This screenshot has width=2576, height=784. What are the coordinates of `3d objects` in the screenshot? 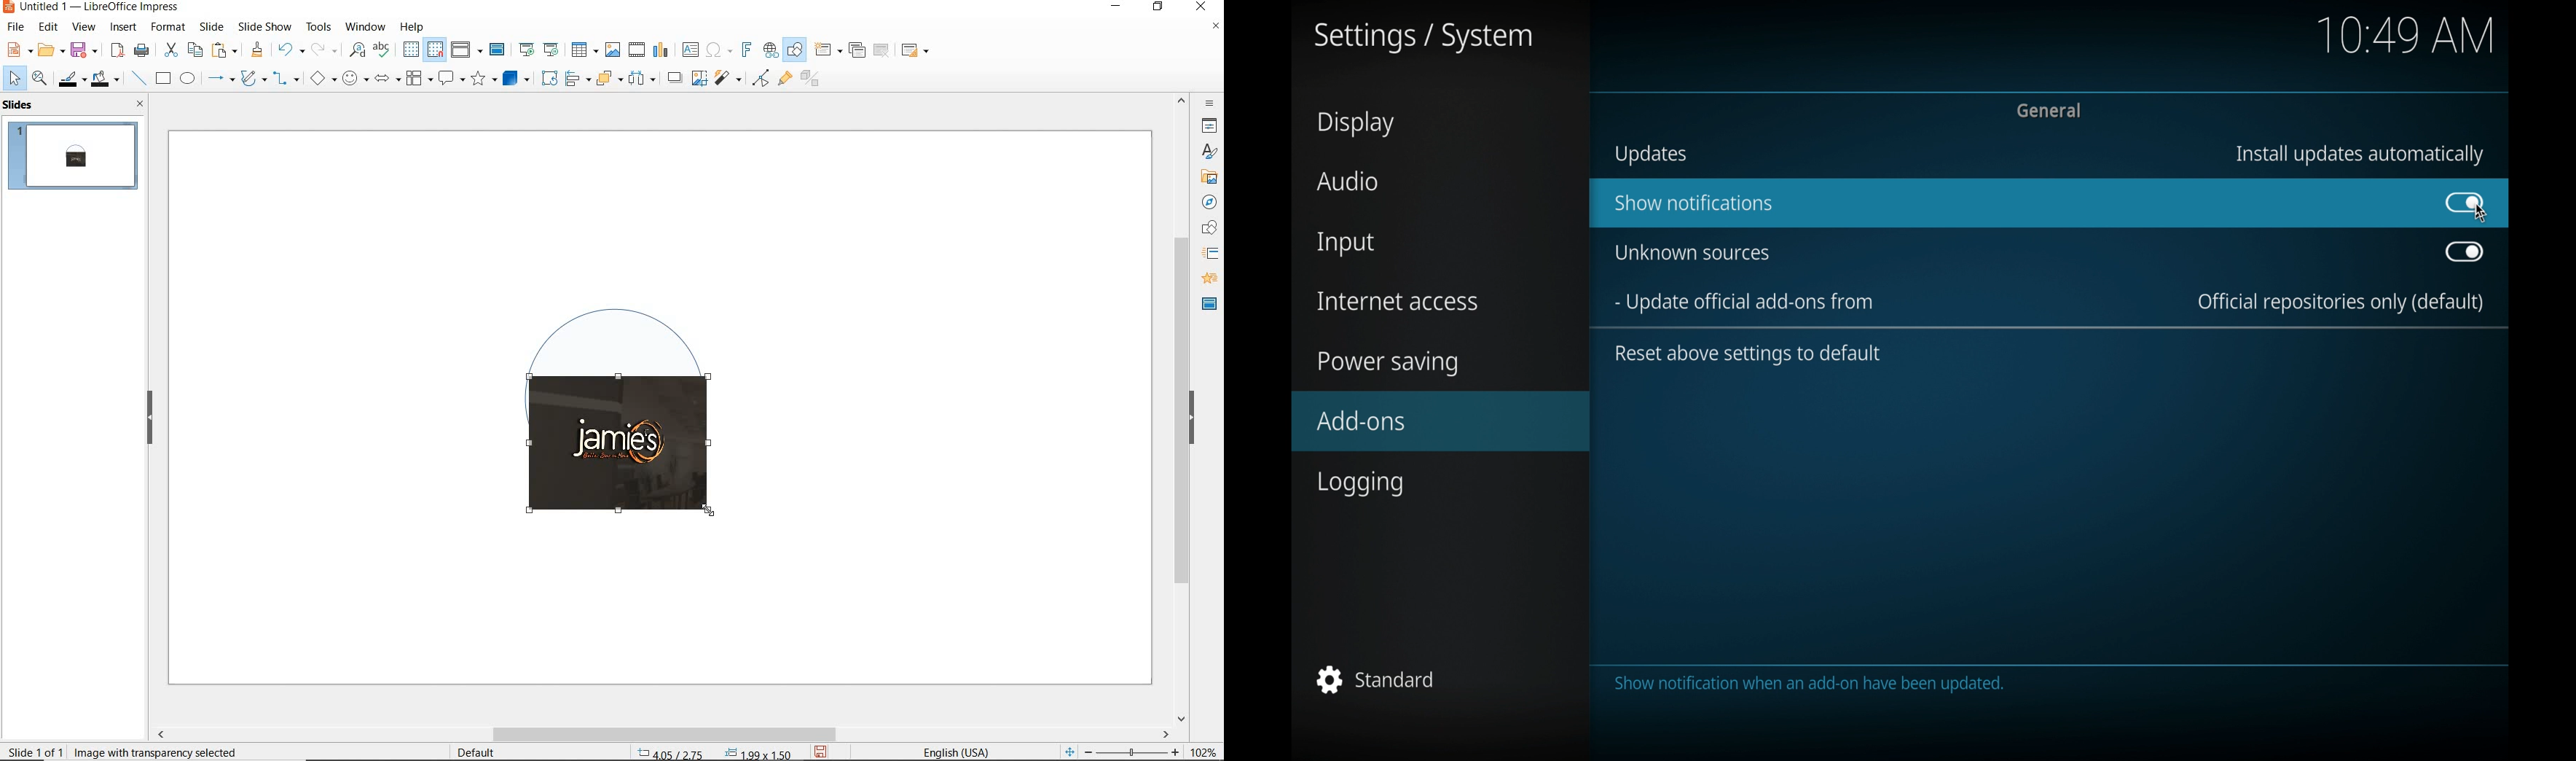 It's located at (517, 79).